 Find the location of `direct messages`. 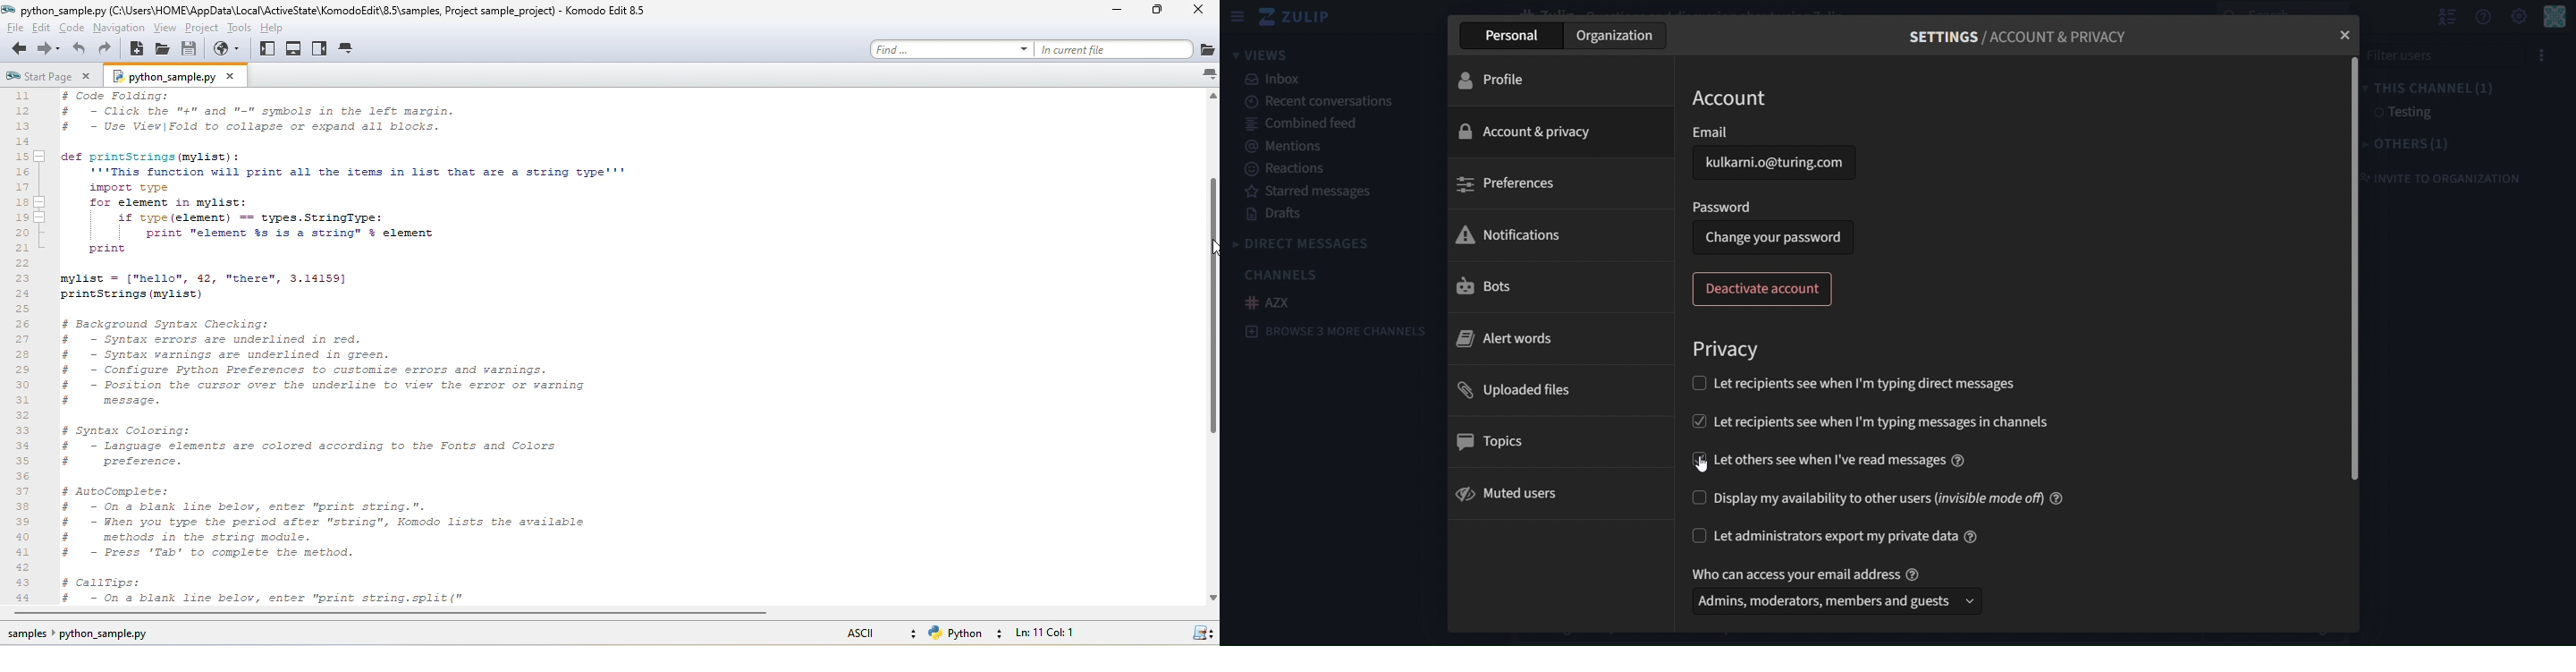

direct messages is located at coordinates (1321, 242).